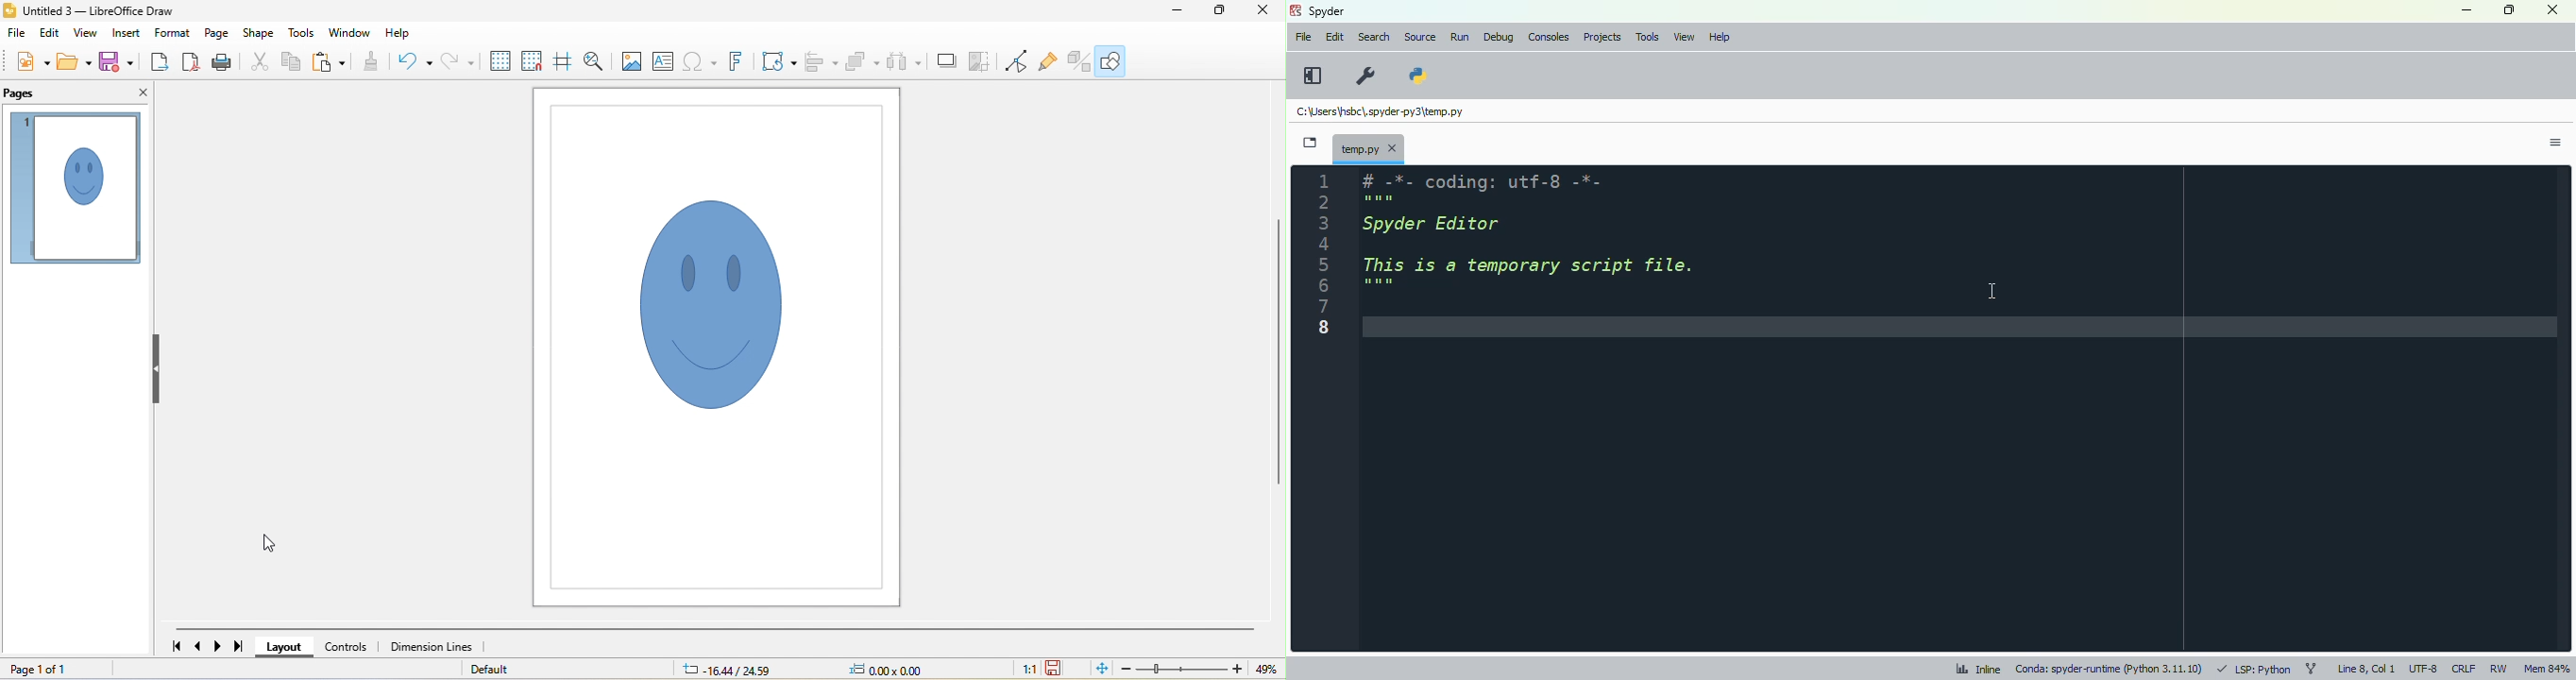  What do you see at coordinates (2500, 670) in the screenshot?
I see `RW` at bounding box center [2500, 670].